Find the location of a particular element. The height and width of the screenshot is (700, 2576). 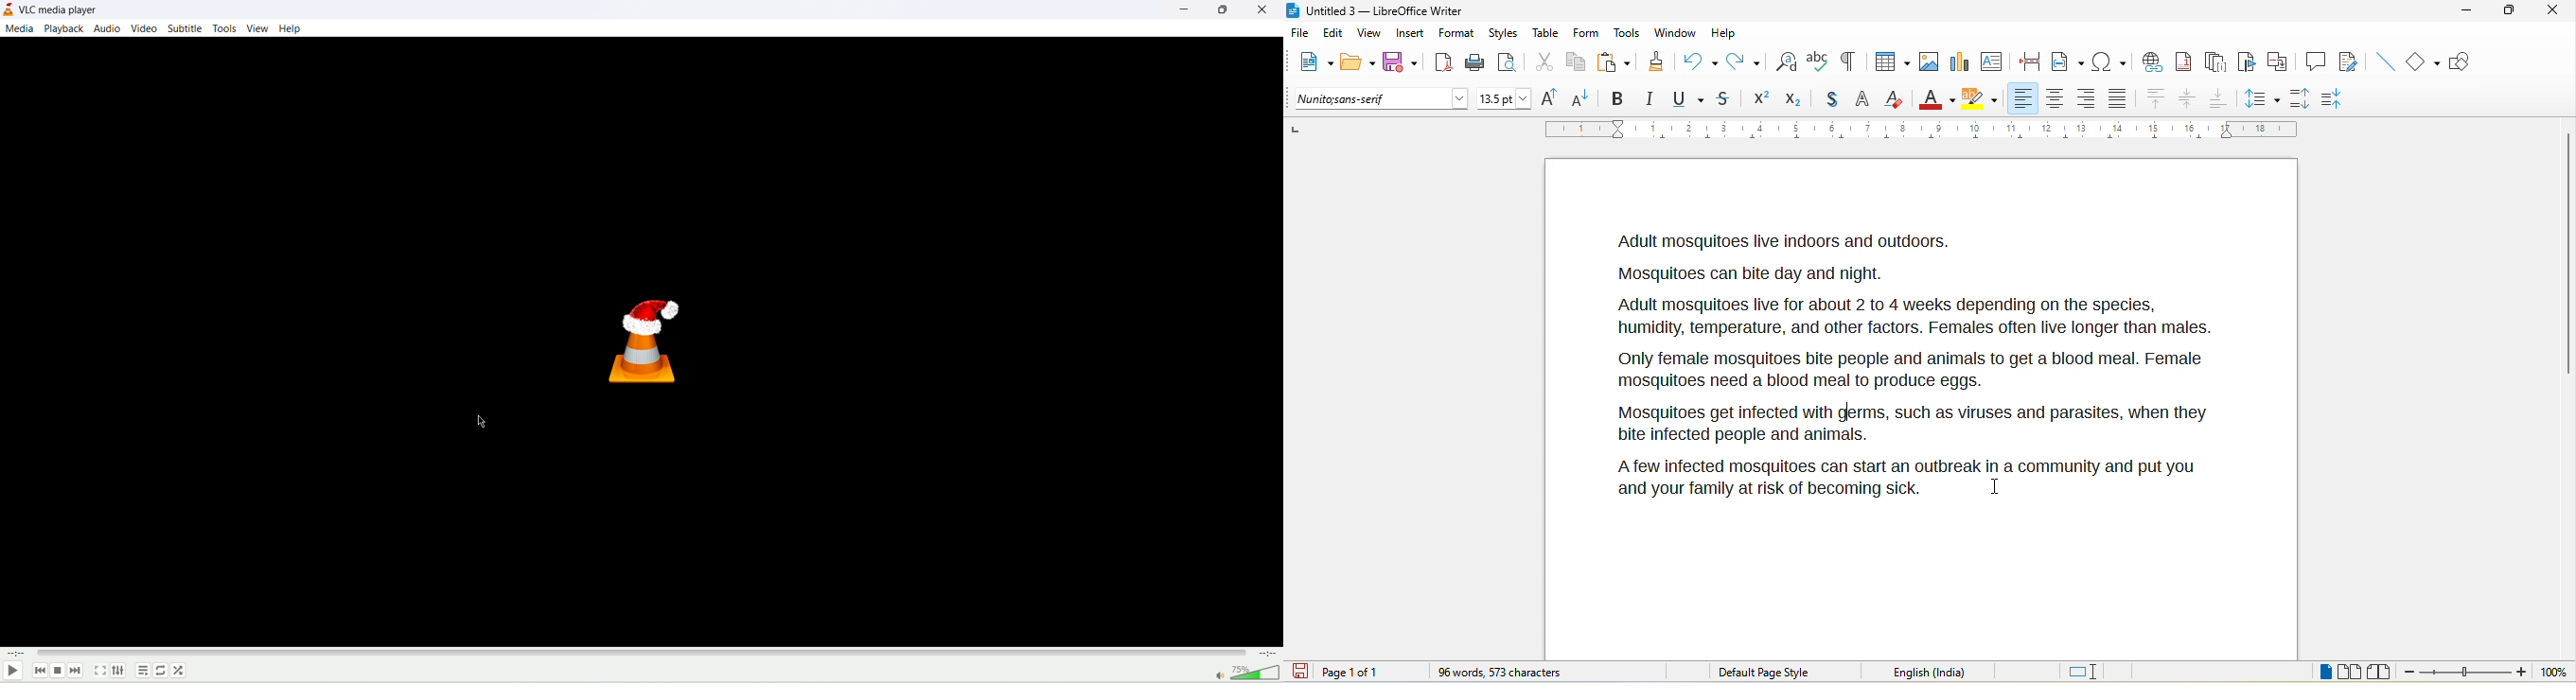

styles is located at coordinates (1503, 33).